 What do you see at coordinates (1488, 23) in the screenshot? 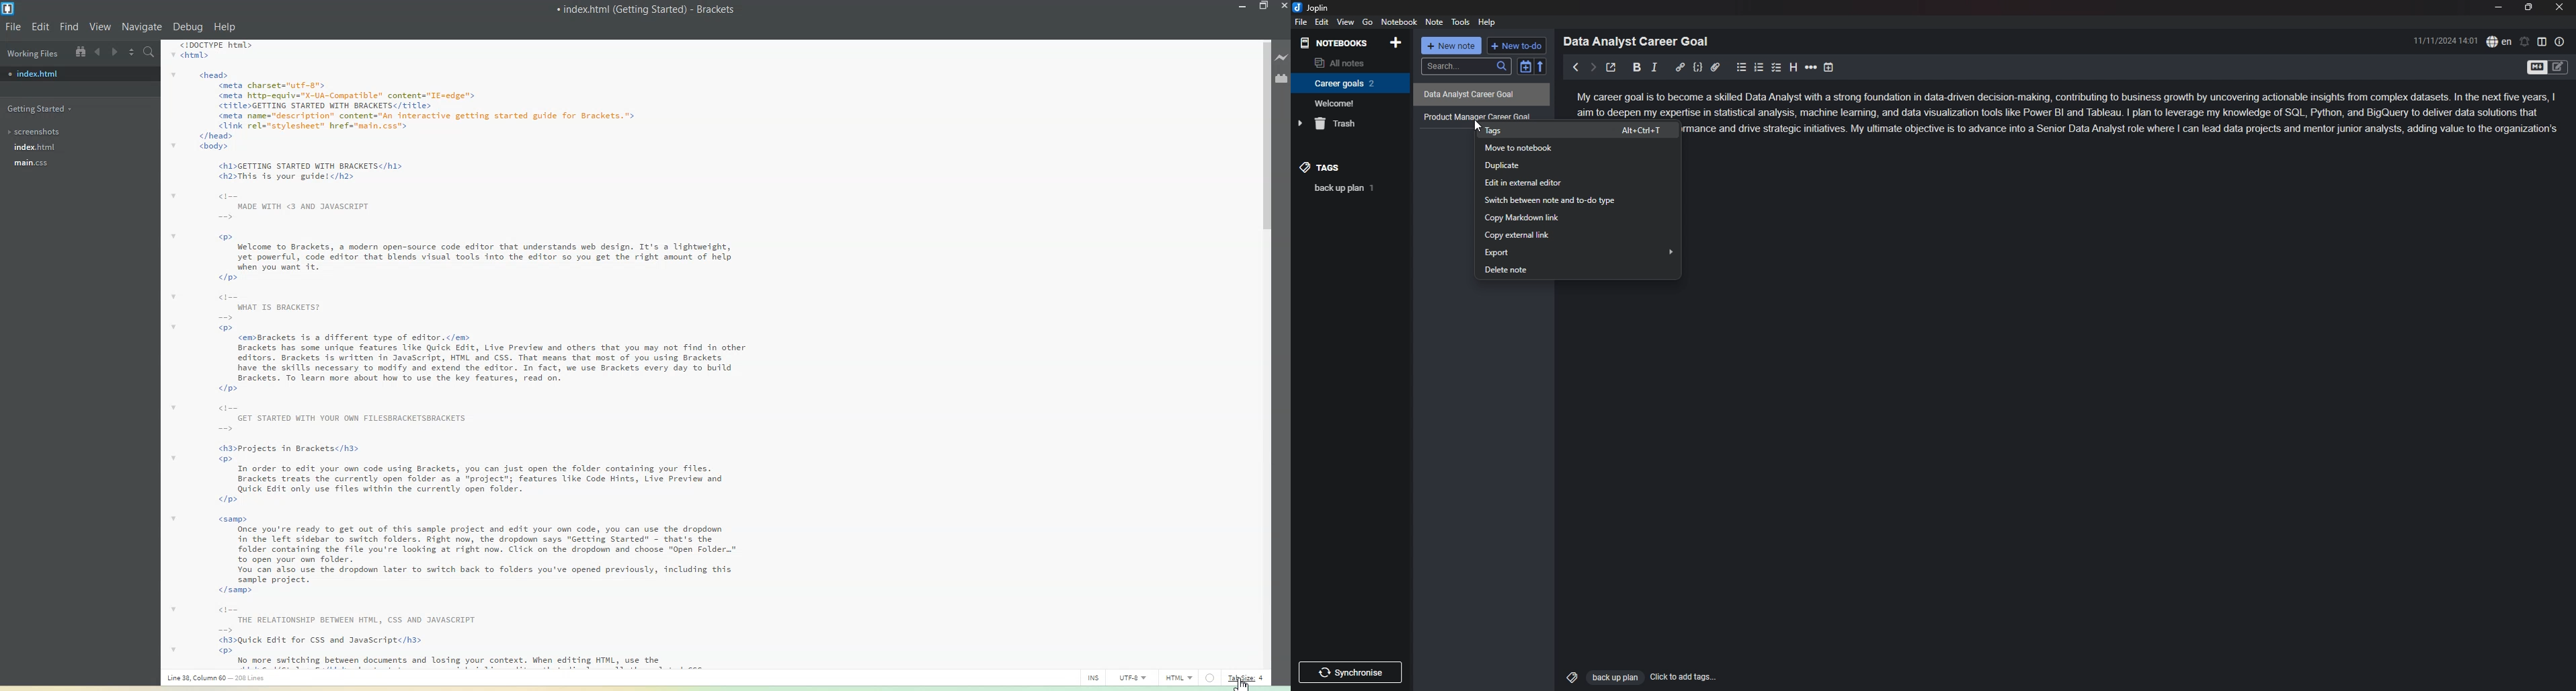
I see `help` at bounding box center [1488, 23].